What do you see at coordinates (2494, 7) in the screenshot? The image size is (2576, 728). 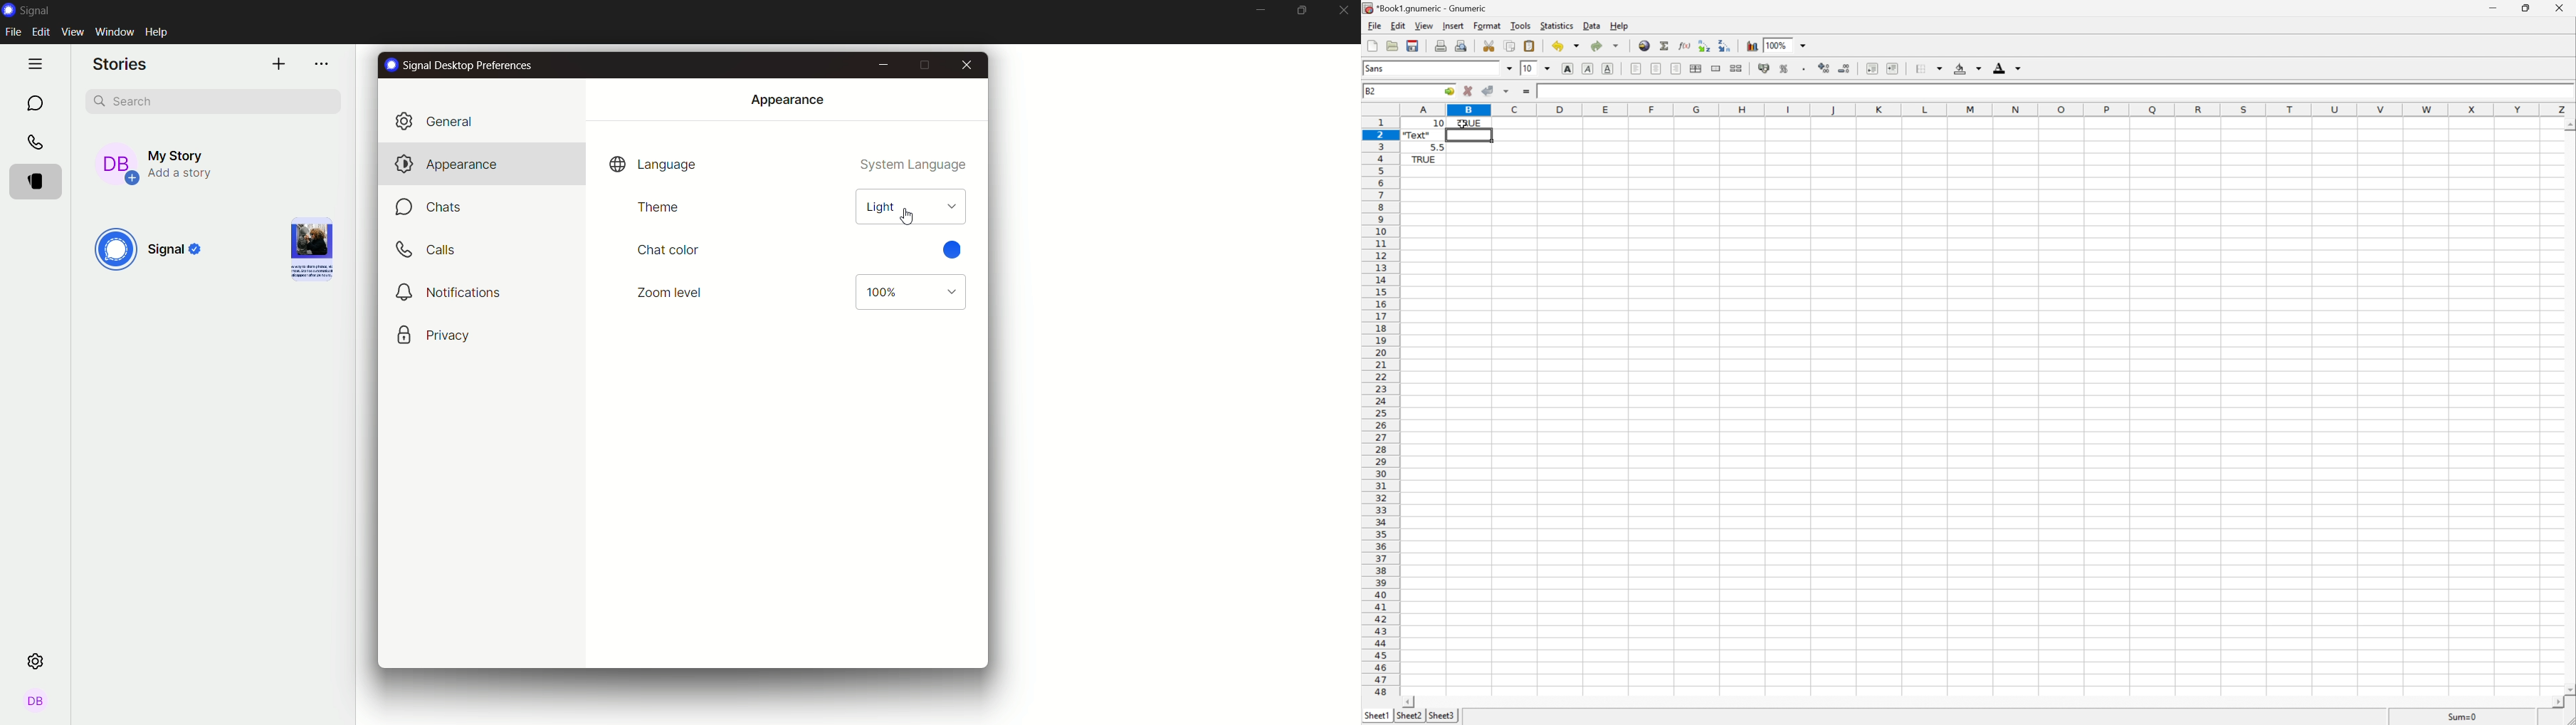 I see `Minimize` at bounding box center [2494, 7].